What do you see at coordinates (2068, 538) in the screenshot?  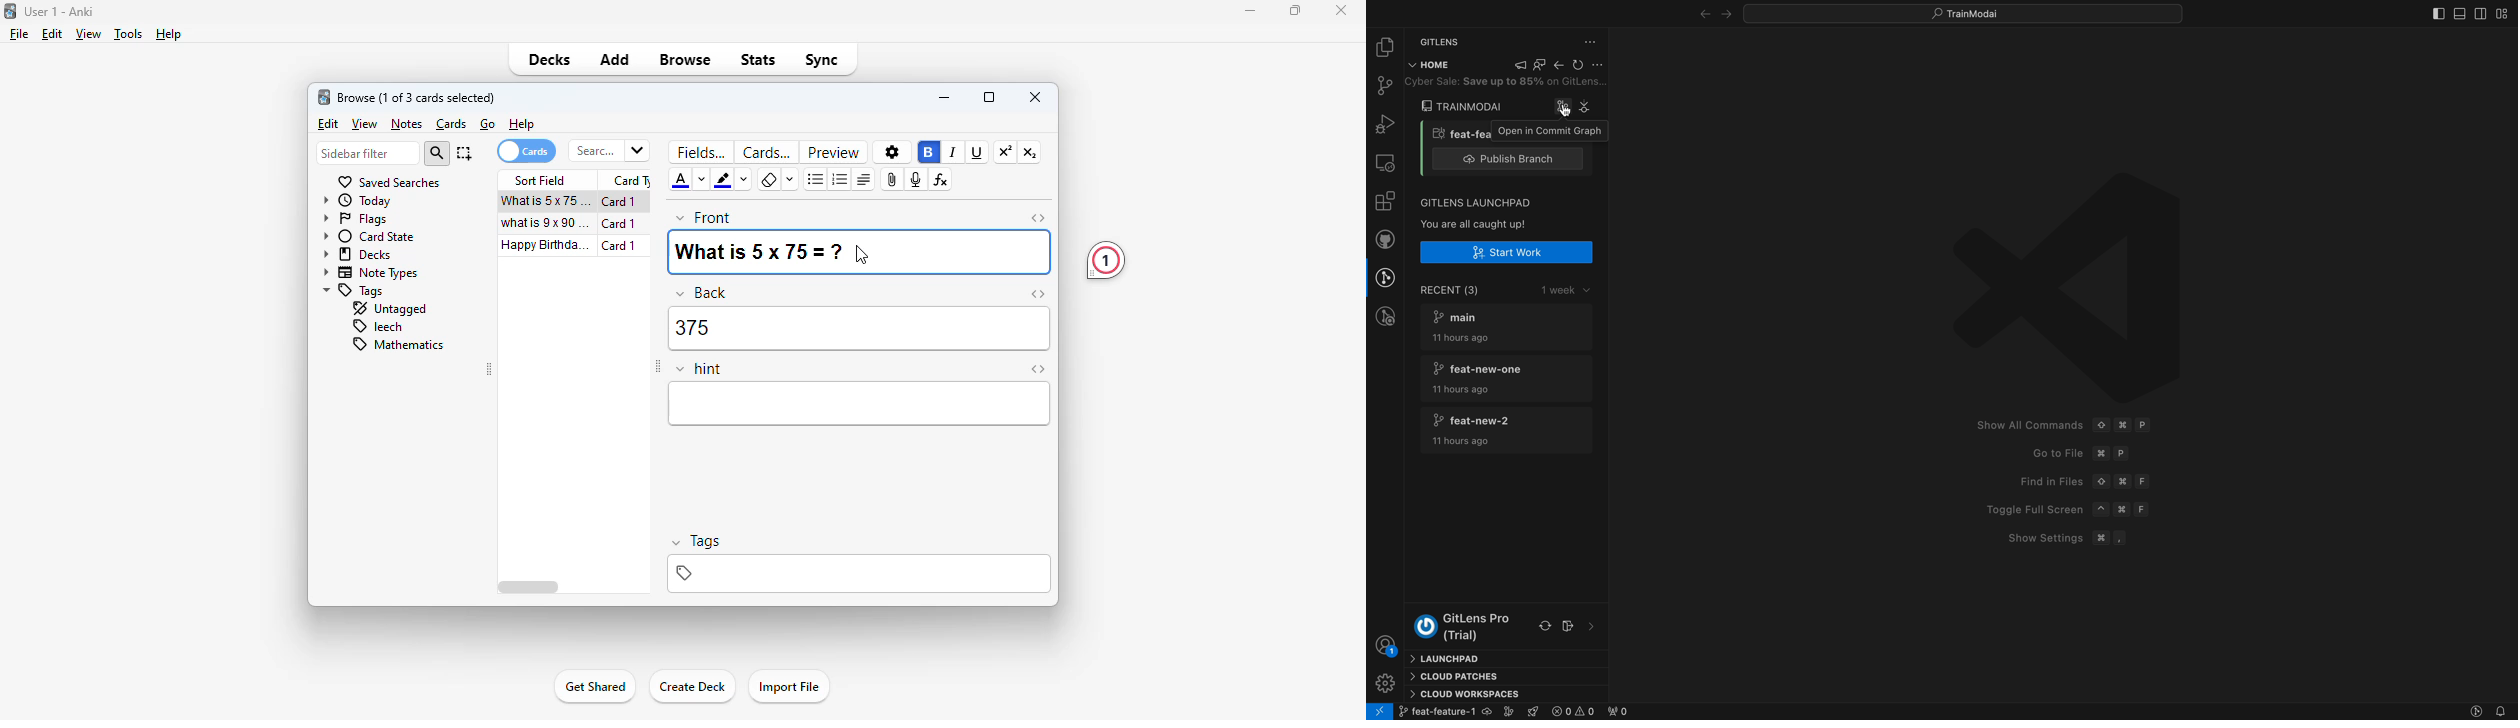 I see `Show Settings # ,` at bounding box center [2068, 538].